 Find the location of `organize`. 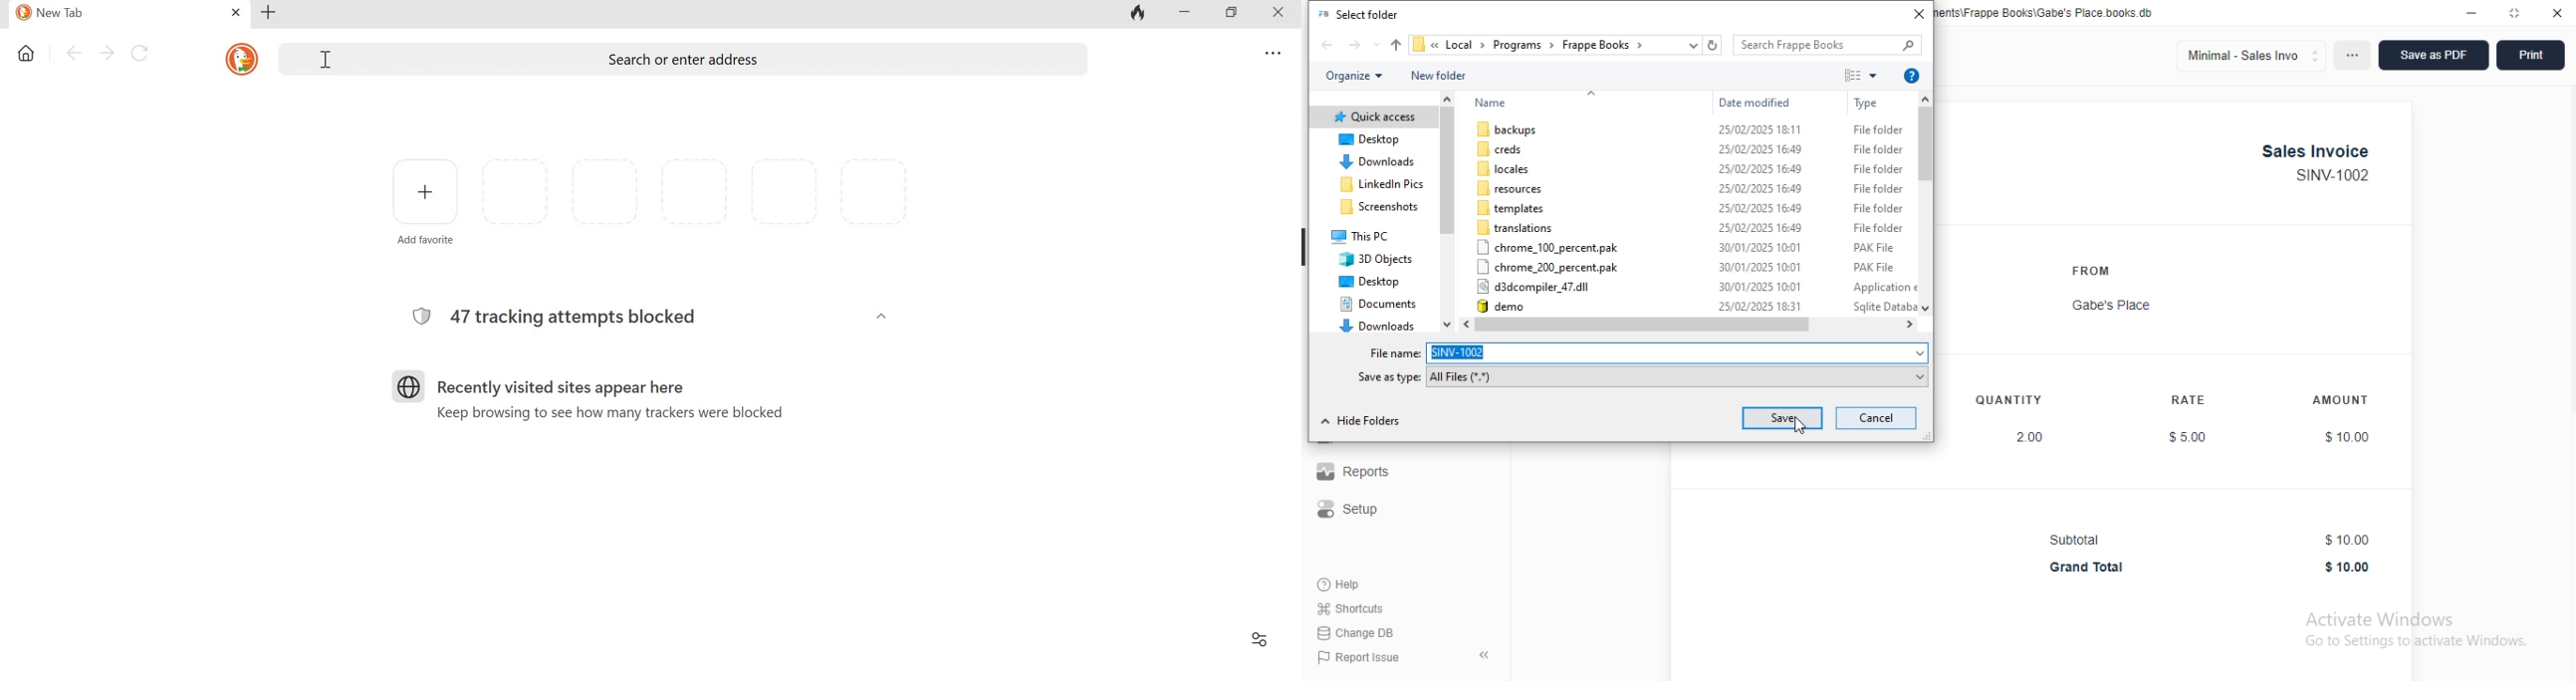

organize is located at coordinates (1353, 76).